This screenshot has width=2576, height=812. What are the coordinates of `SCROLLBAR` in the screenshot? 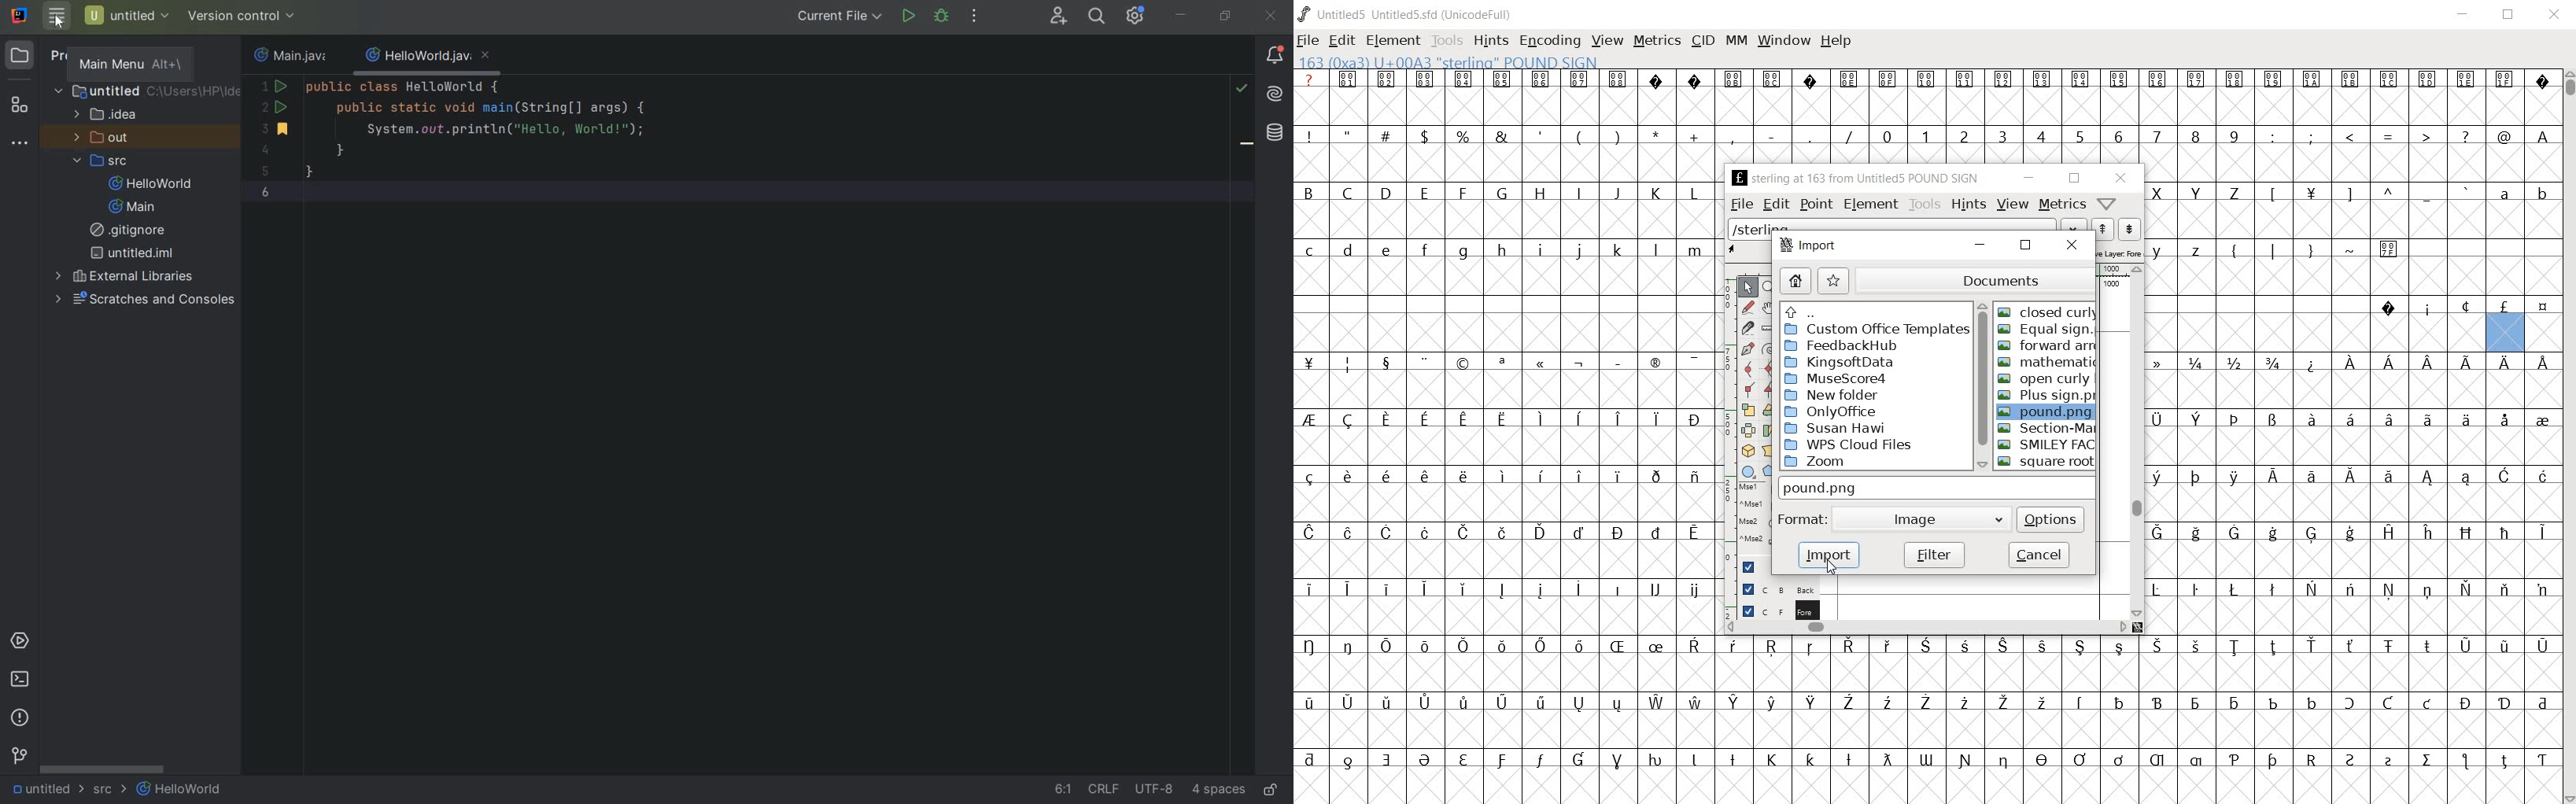 It's located at (2568, 436).